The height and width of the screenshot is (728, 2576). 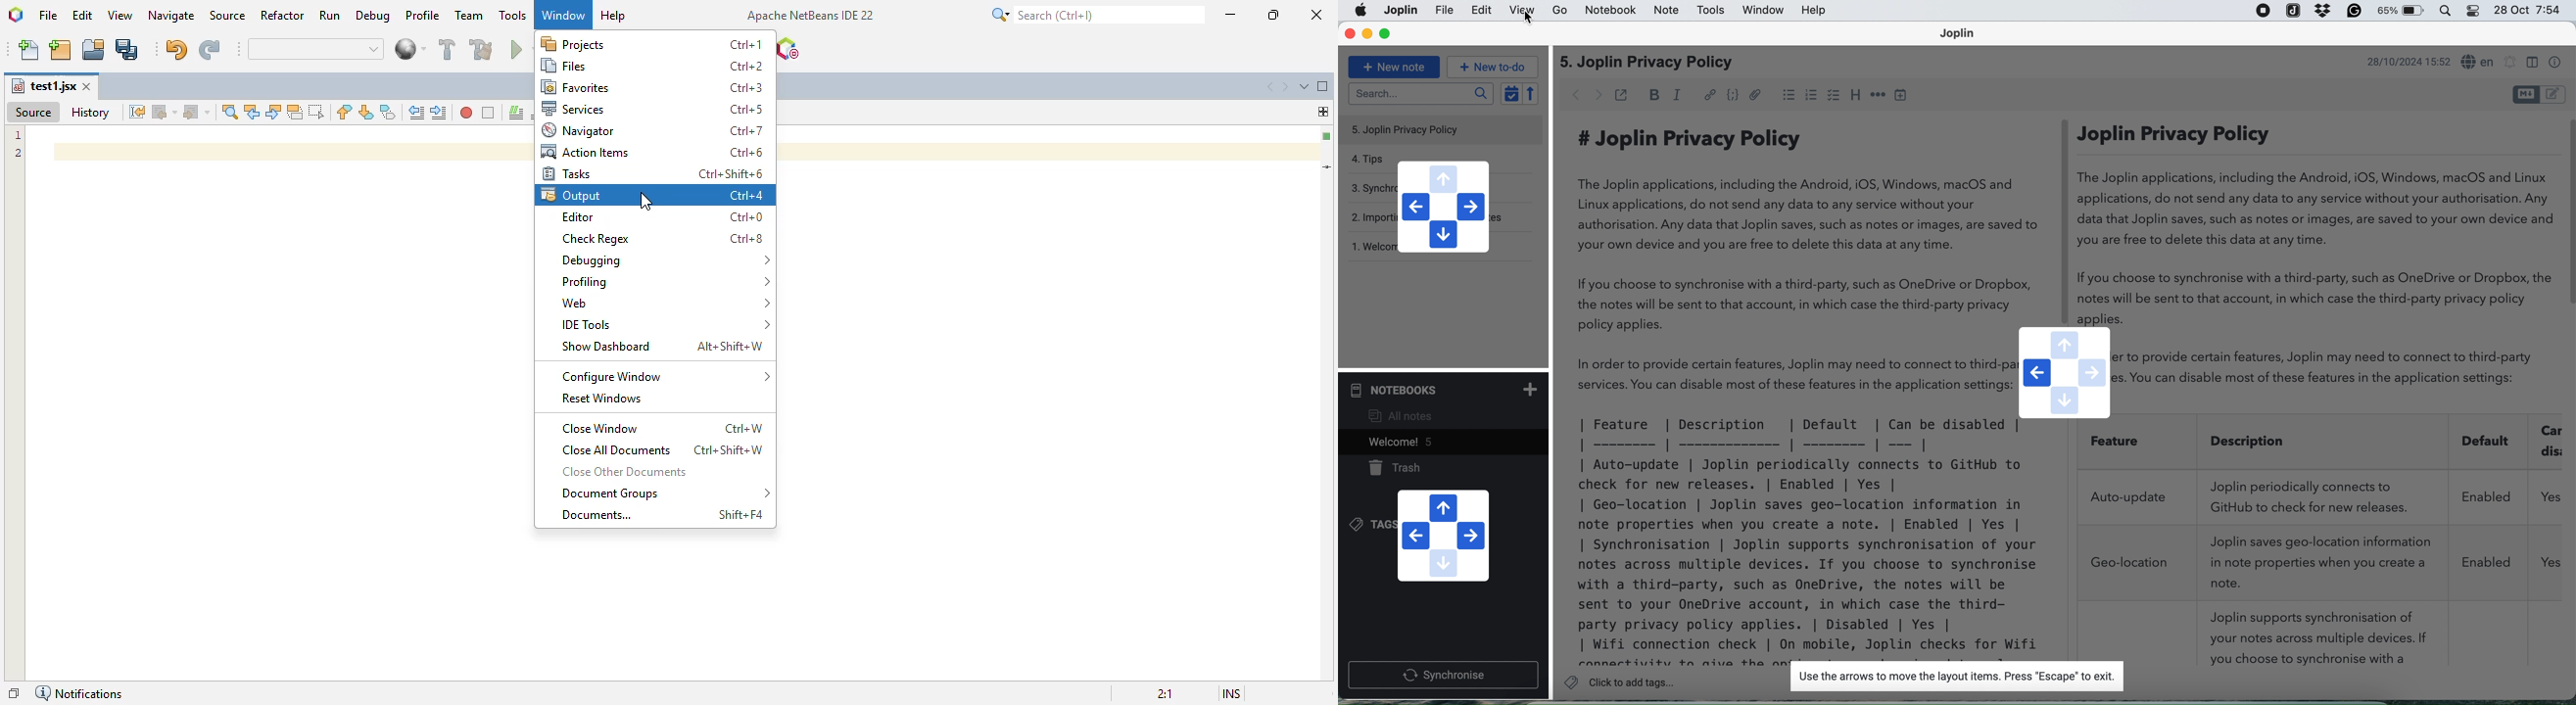 What do you see at coordinates (79, 693) in the screenshot?
I see `notifications` at bounding box center [79, 693].